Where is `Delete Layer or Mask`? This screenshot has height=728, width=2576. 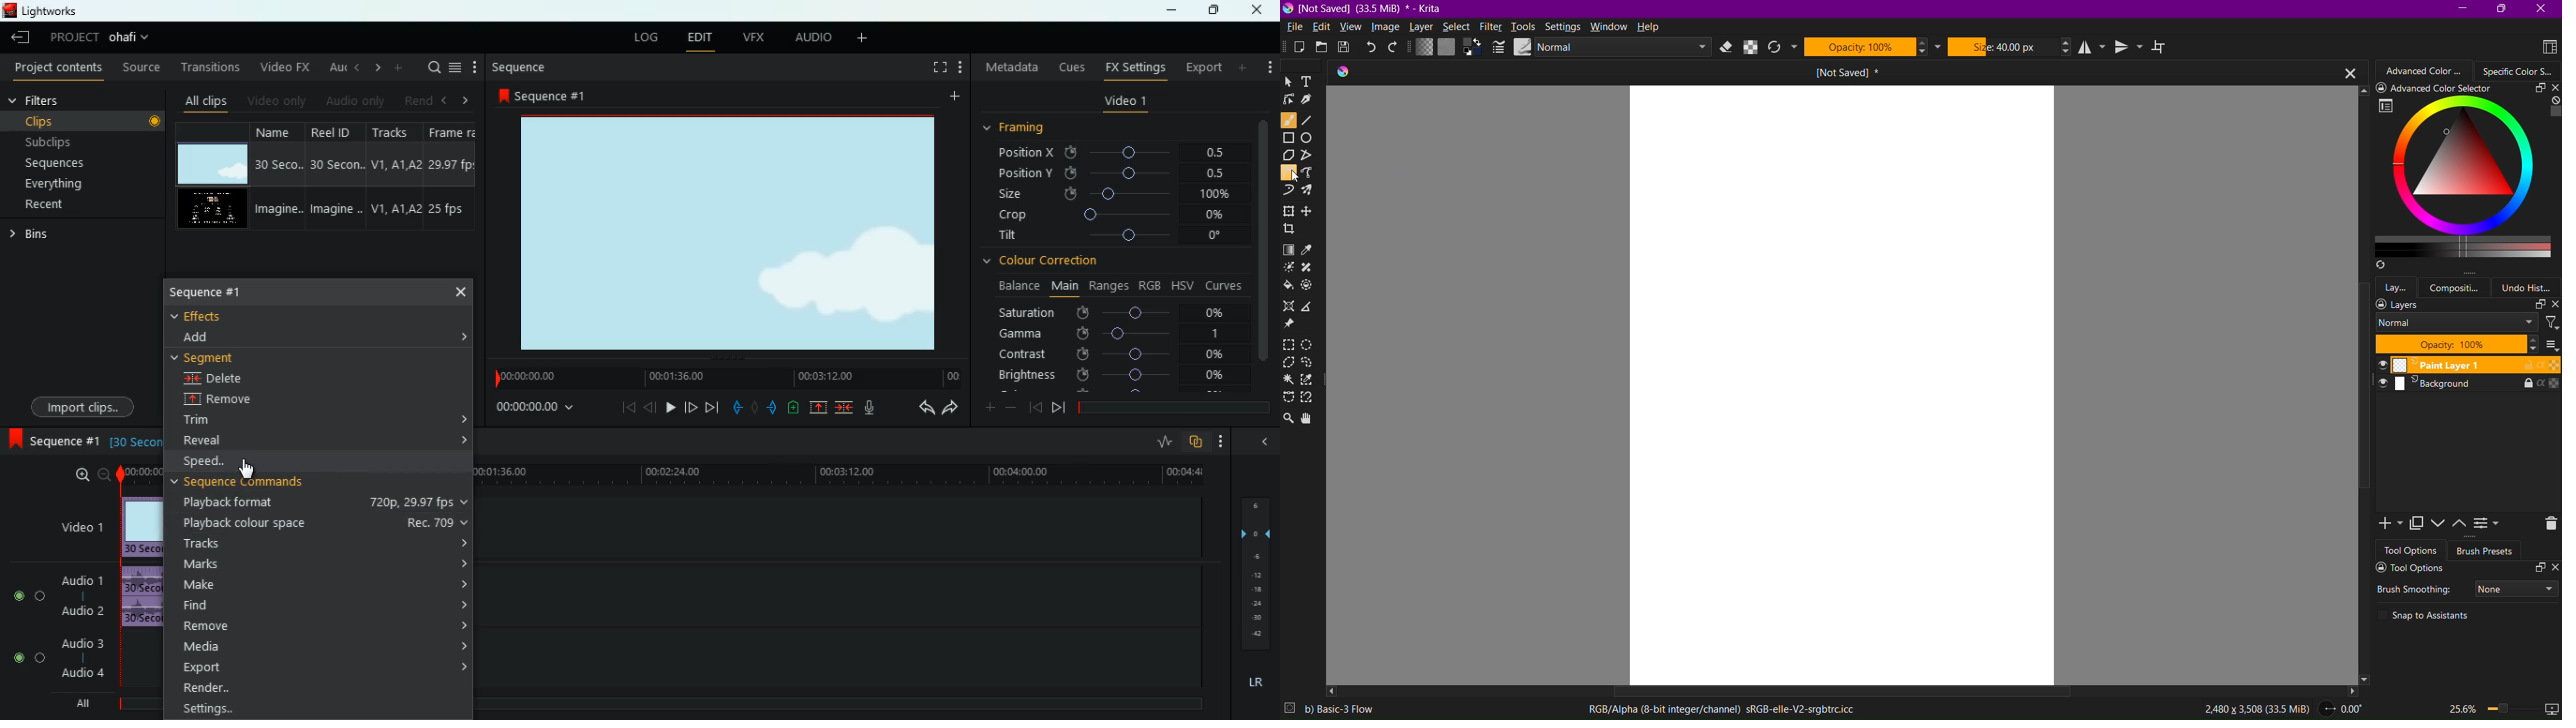 Delete Layer or Mask is located at coordinates (2546, 524).